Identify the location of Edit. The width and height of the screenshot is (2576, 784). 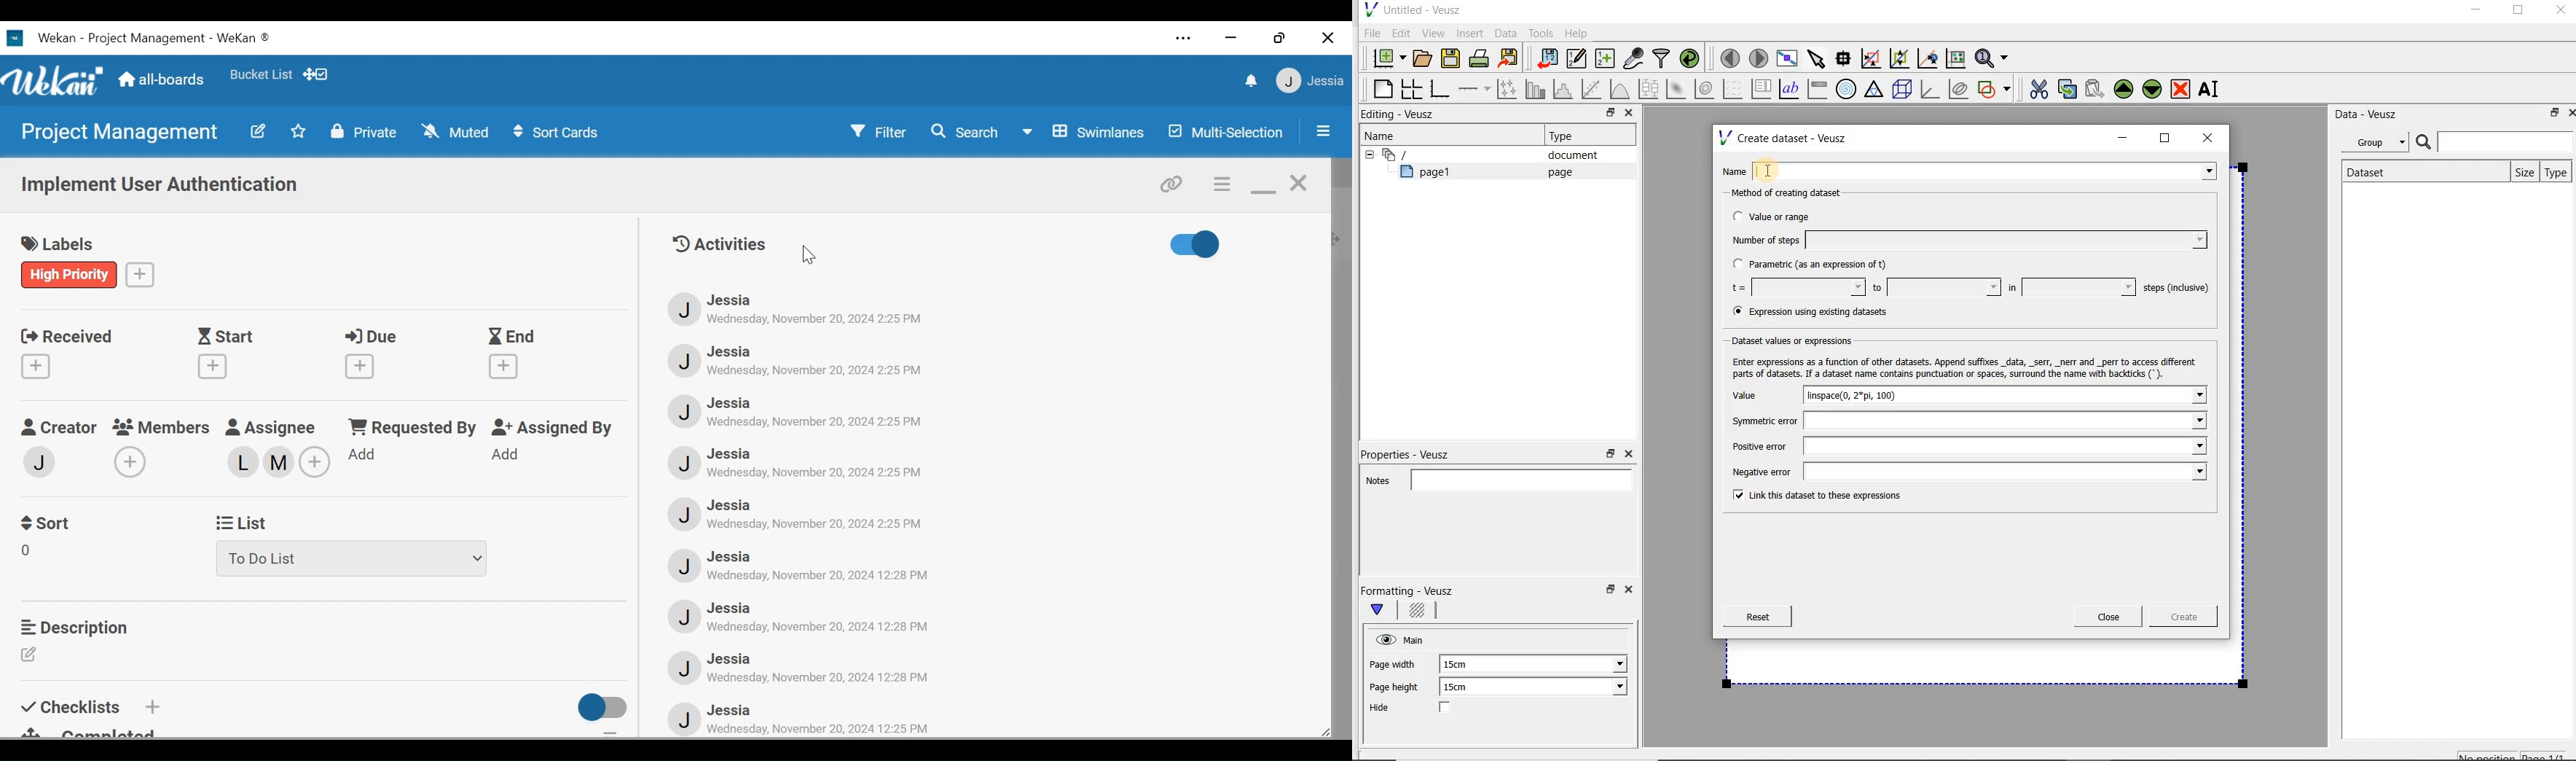
(256, 130).